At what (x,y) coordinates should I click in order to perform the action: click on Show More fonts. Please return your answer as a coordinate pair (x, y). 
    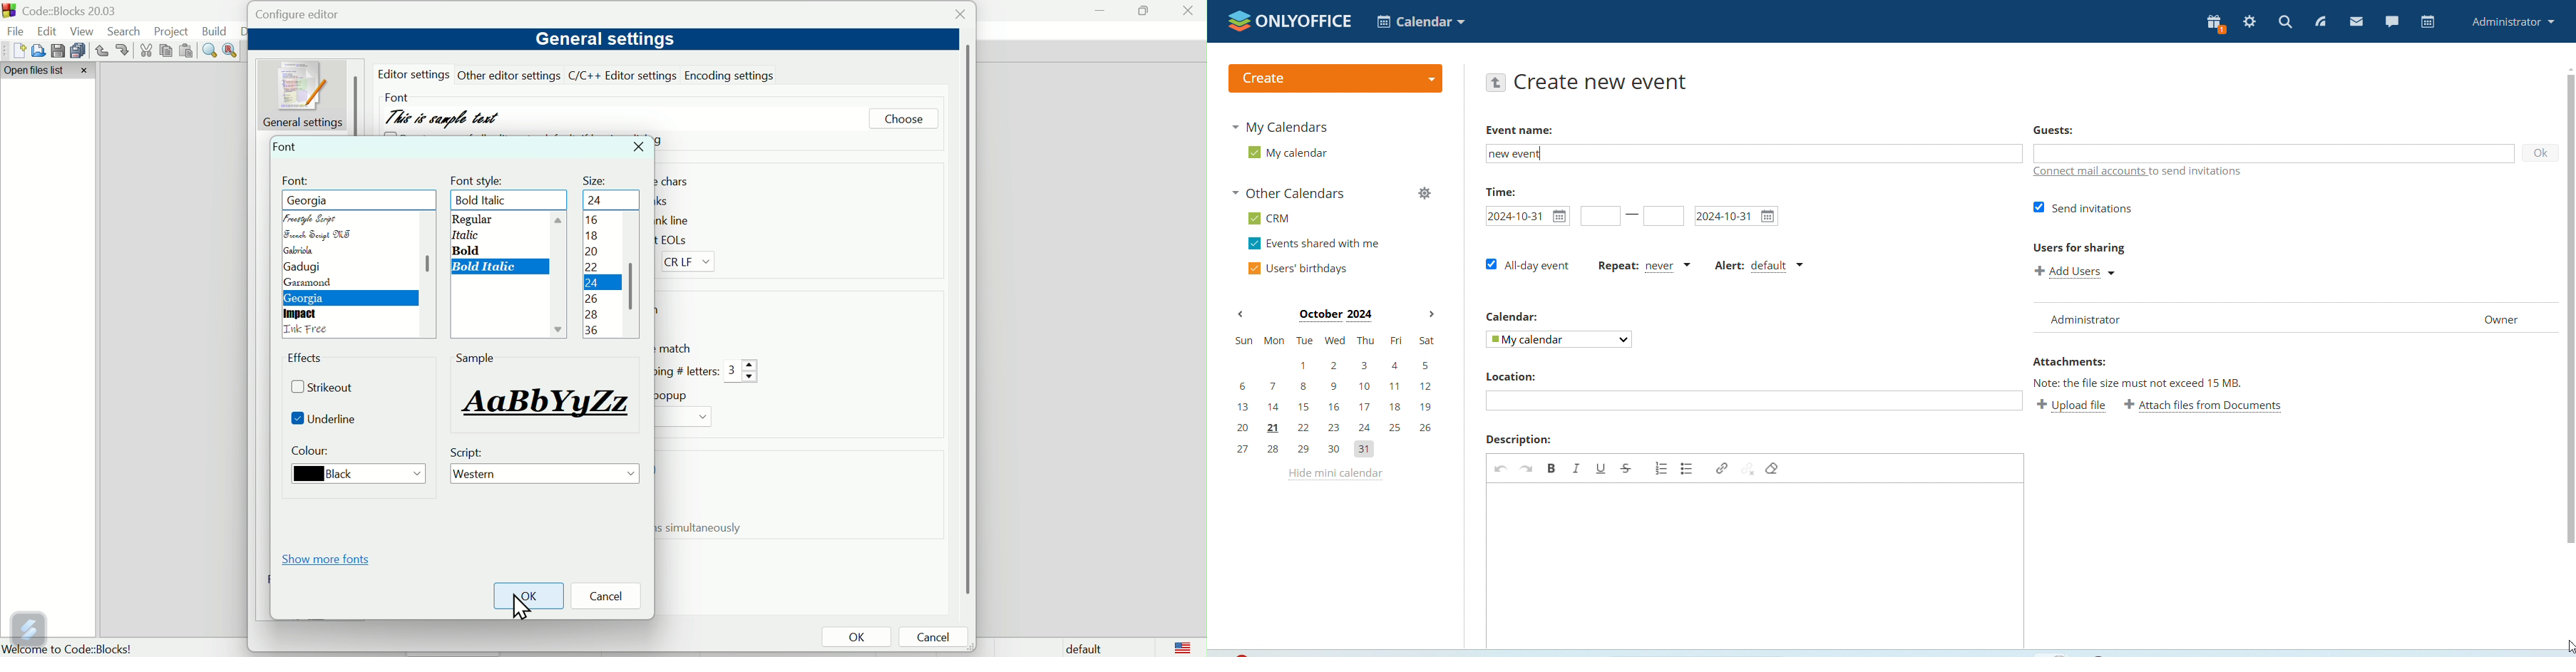
    Looking at the image, I should click on (330, 559).